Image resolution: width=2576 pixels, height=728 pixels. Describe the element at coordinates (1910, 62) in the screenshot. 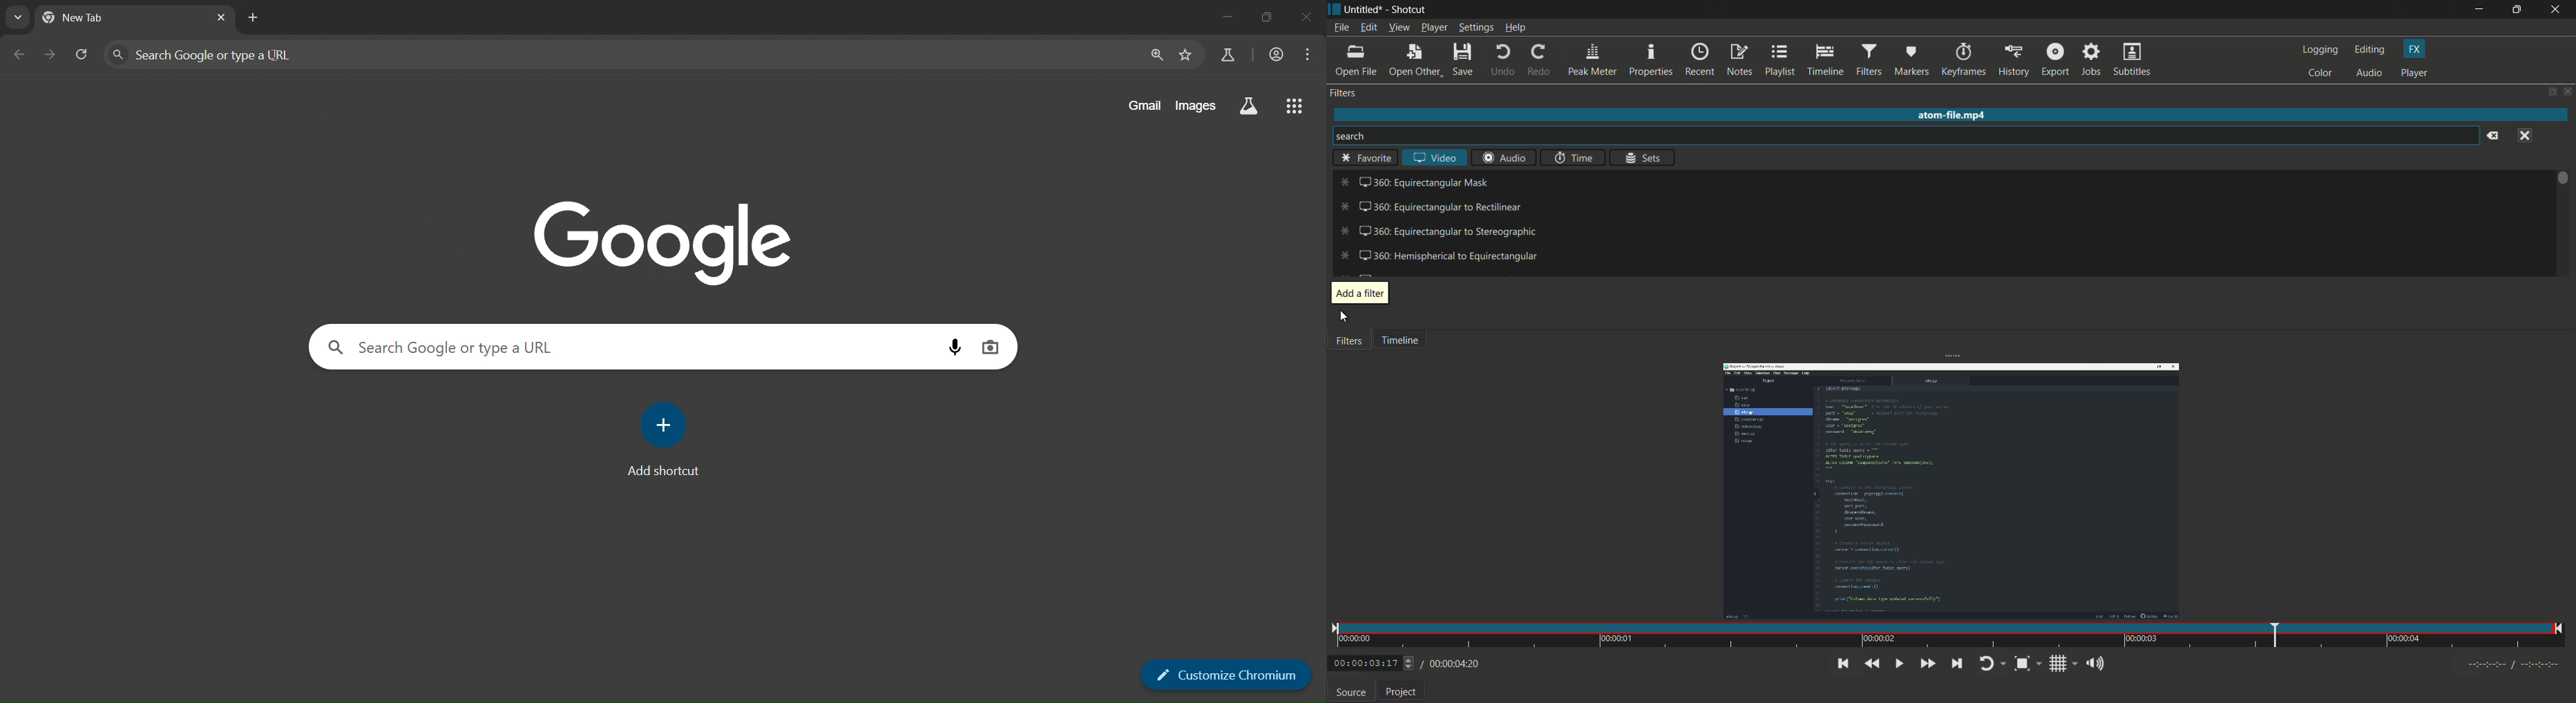

I see `markers` at that location.